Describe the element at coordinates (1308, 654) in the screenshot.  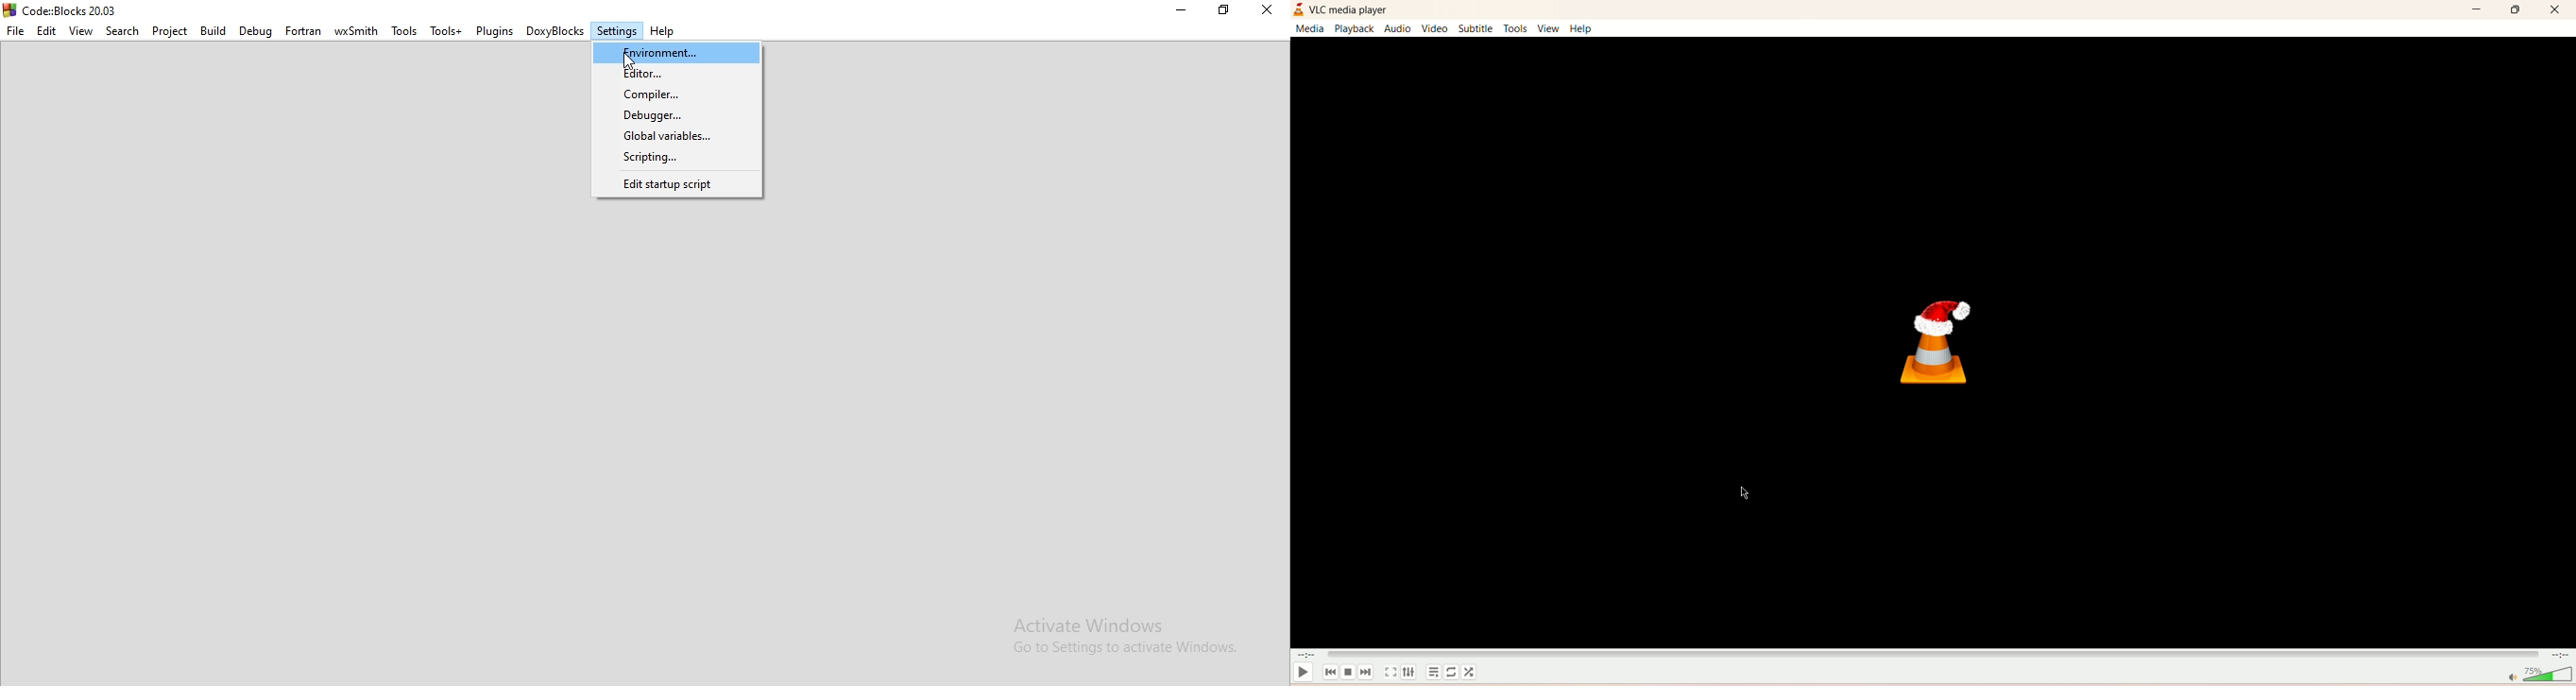
I see `played time` at that location.